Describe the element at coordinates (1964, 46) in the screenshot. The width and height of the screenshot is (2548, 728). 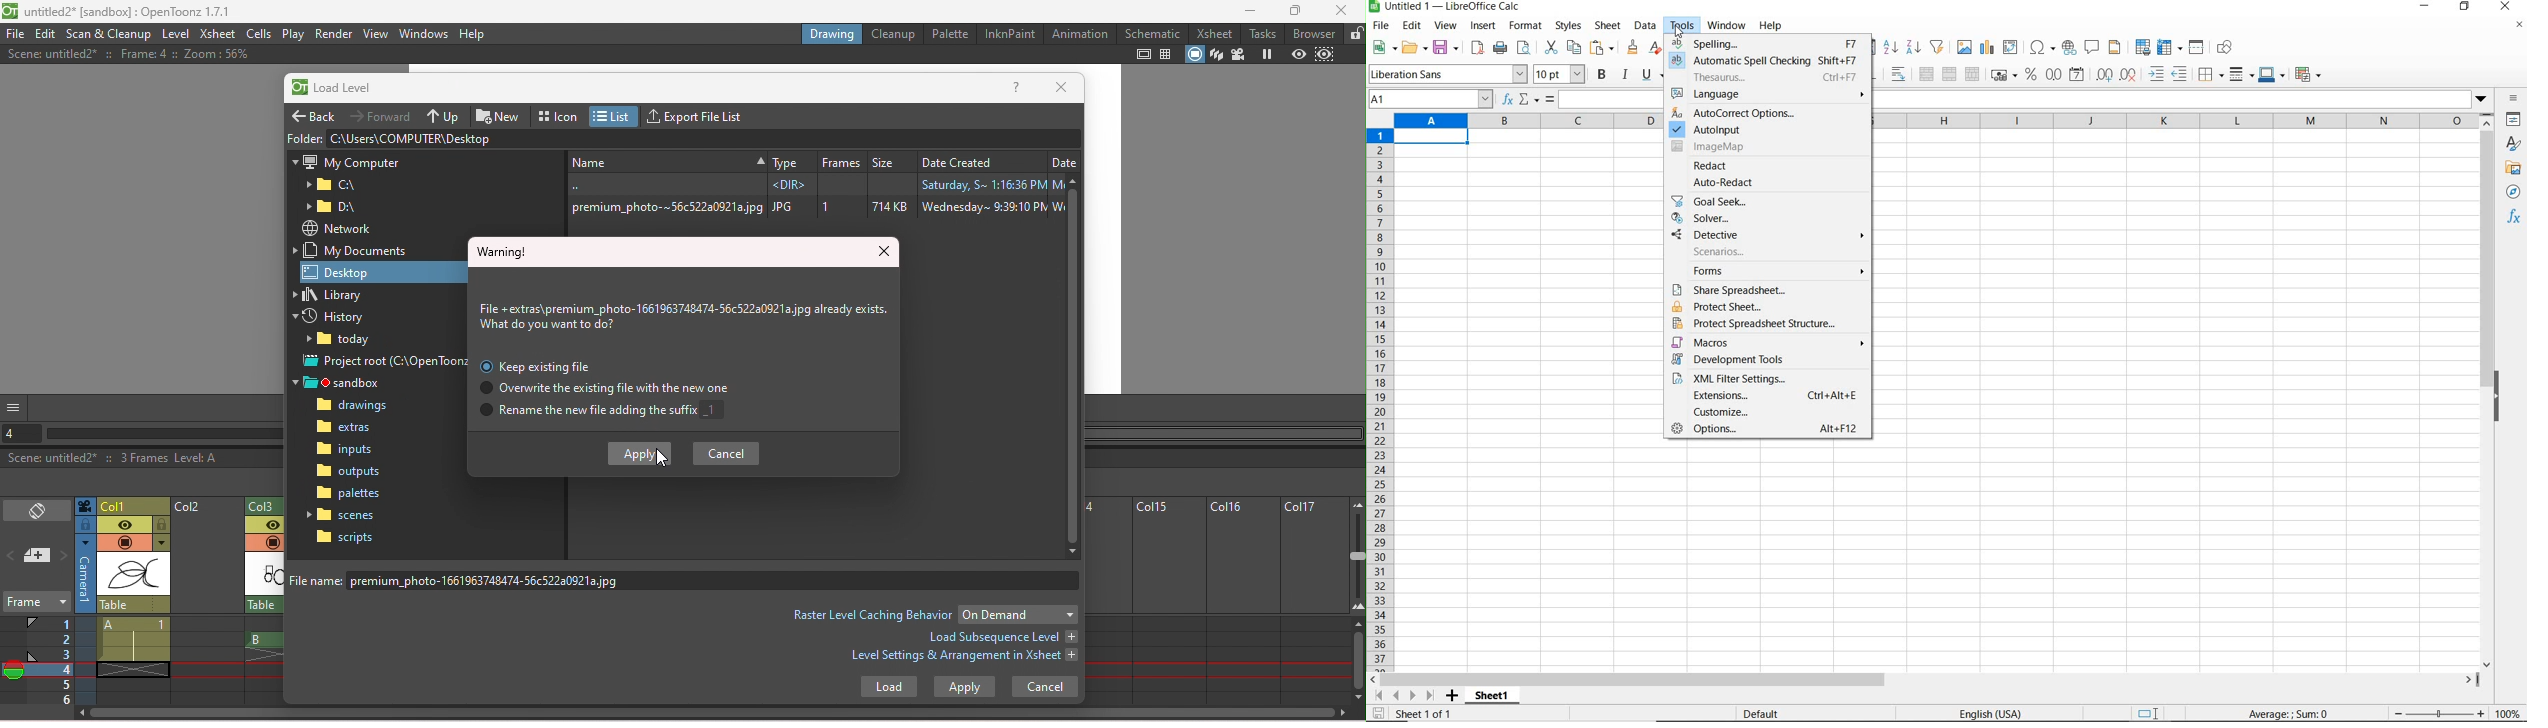
I see `insert image` at that location.